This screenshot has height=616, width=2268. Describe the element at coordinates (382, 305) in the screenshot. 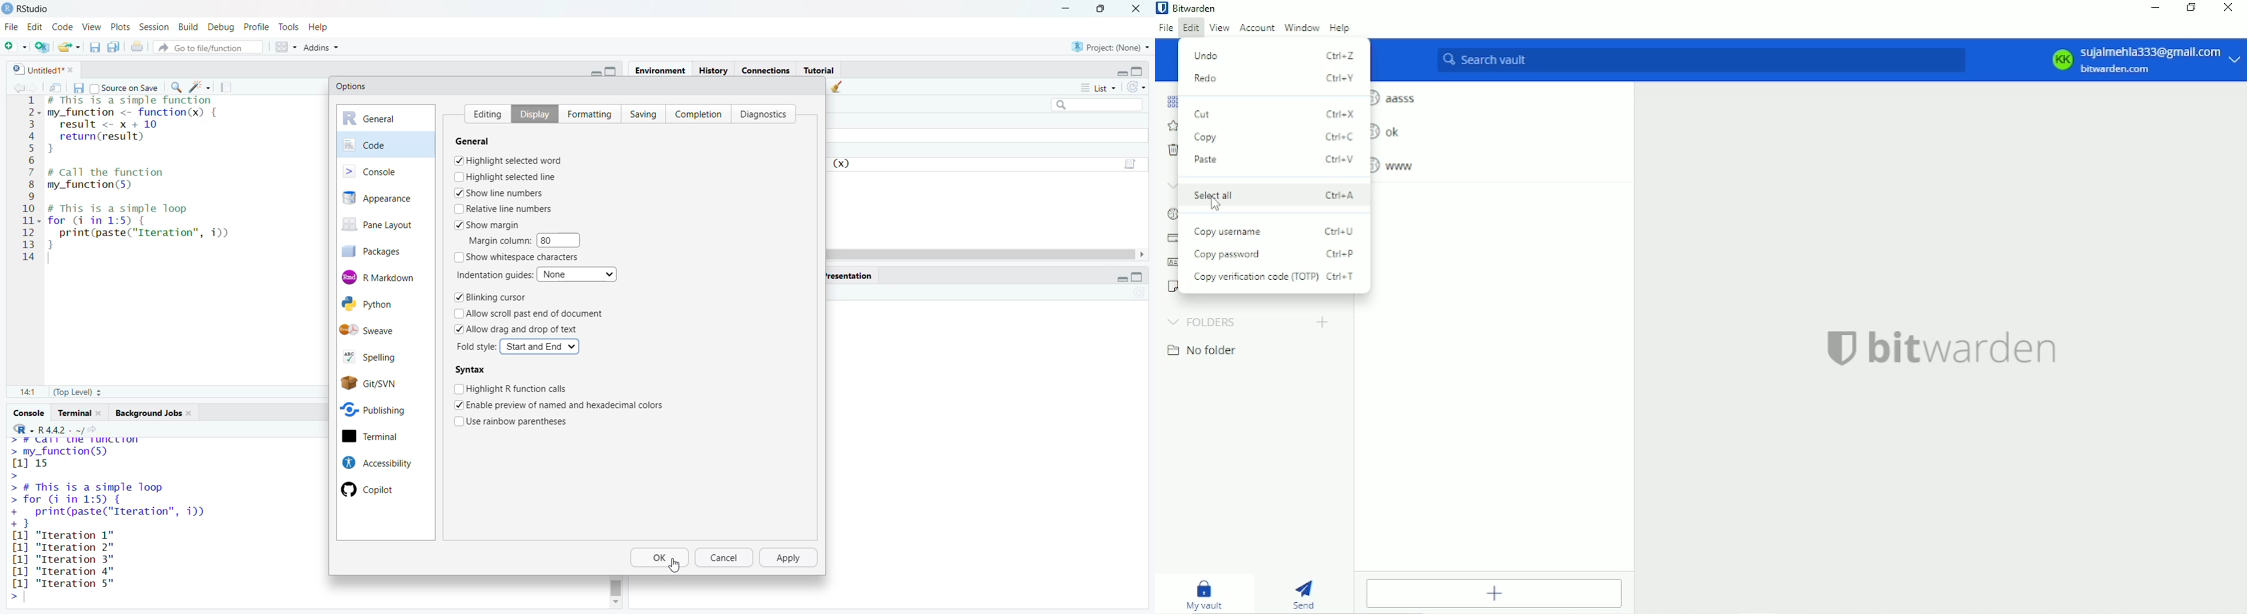

I see `Python` at that location.